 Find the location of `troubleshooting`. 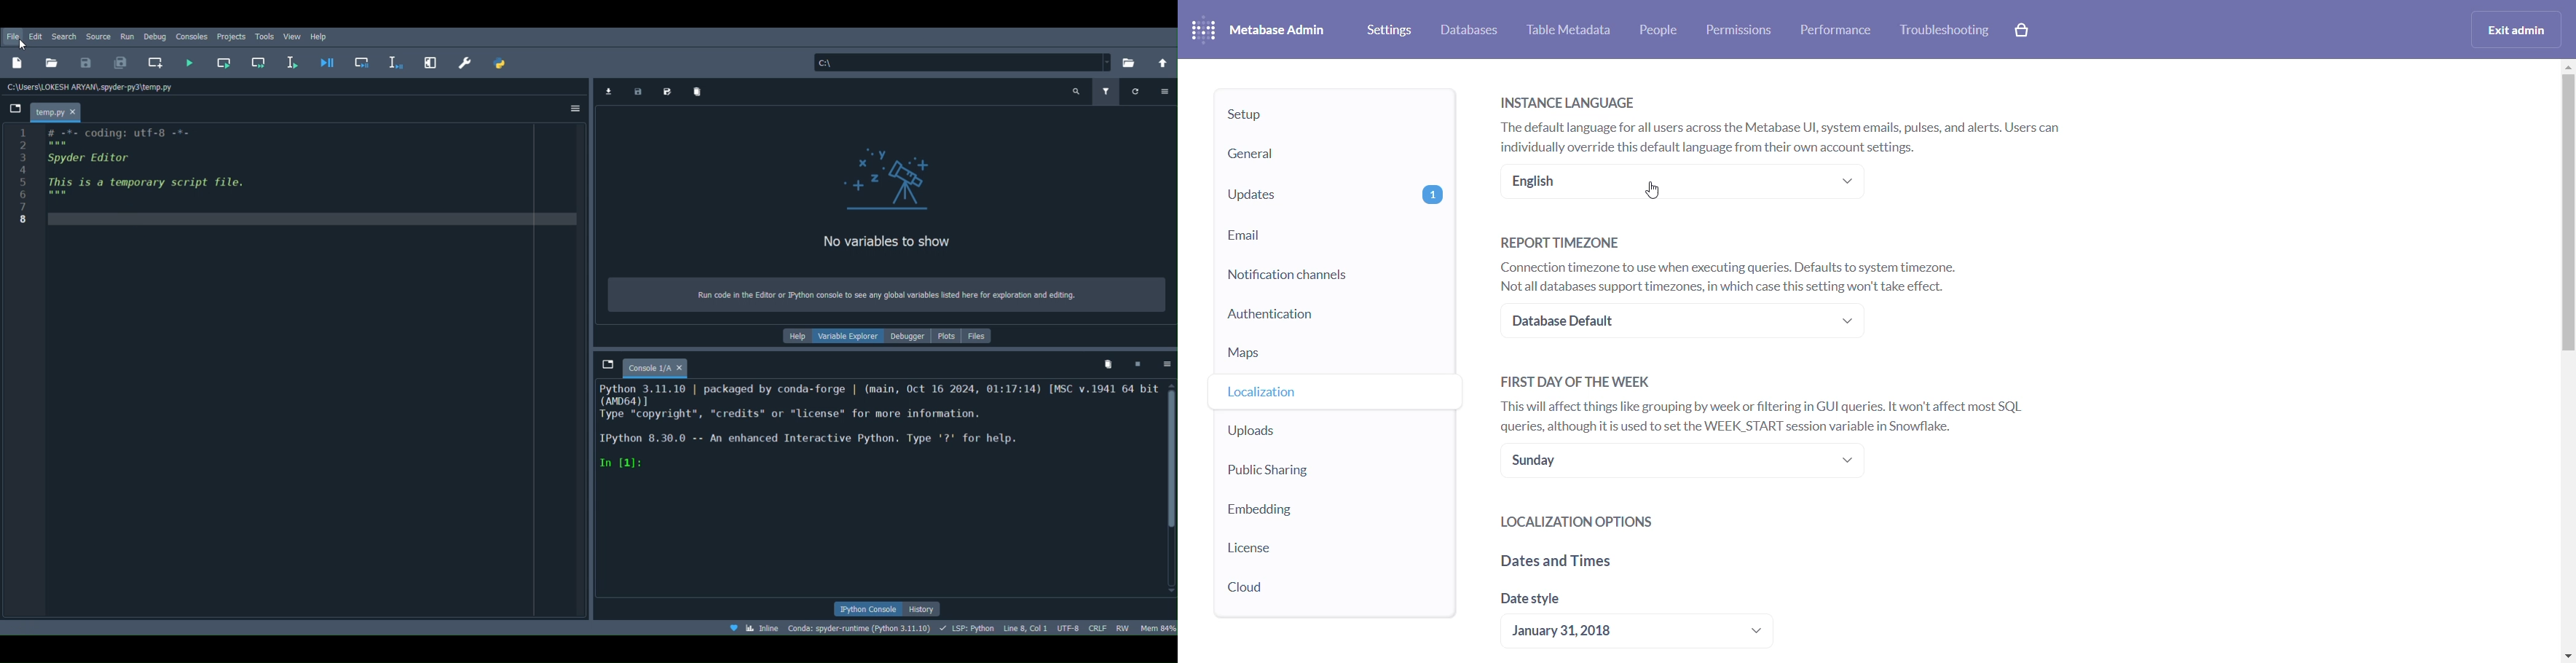

troubleshooting is located at coordinates (1947, 30).